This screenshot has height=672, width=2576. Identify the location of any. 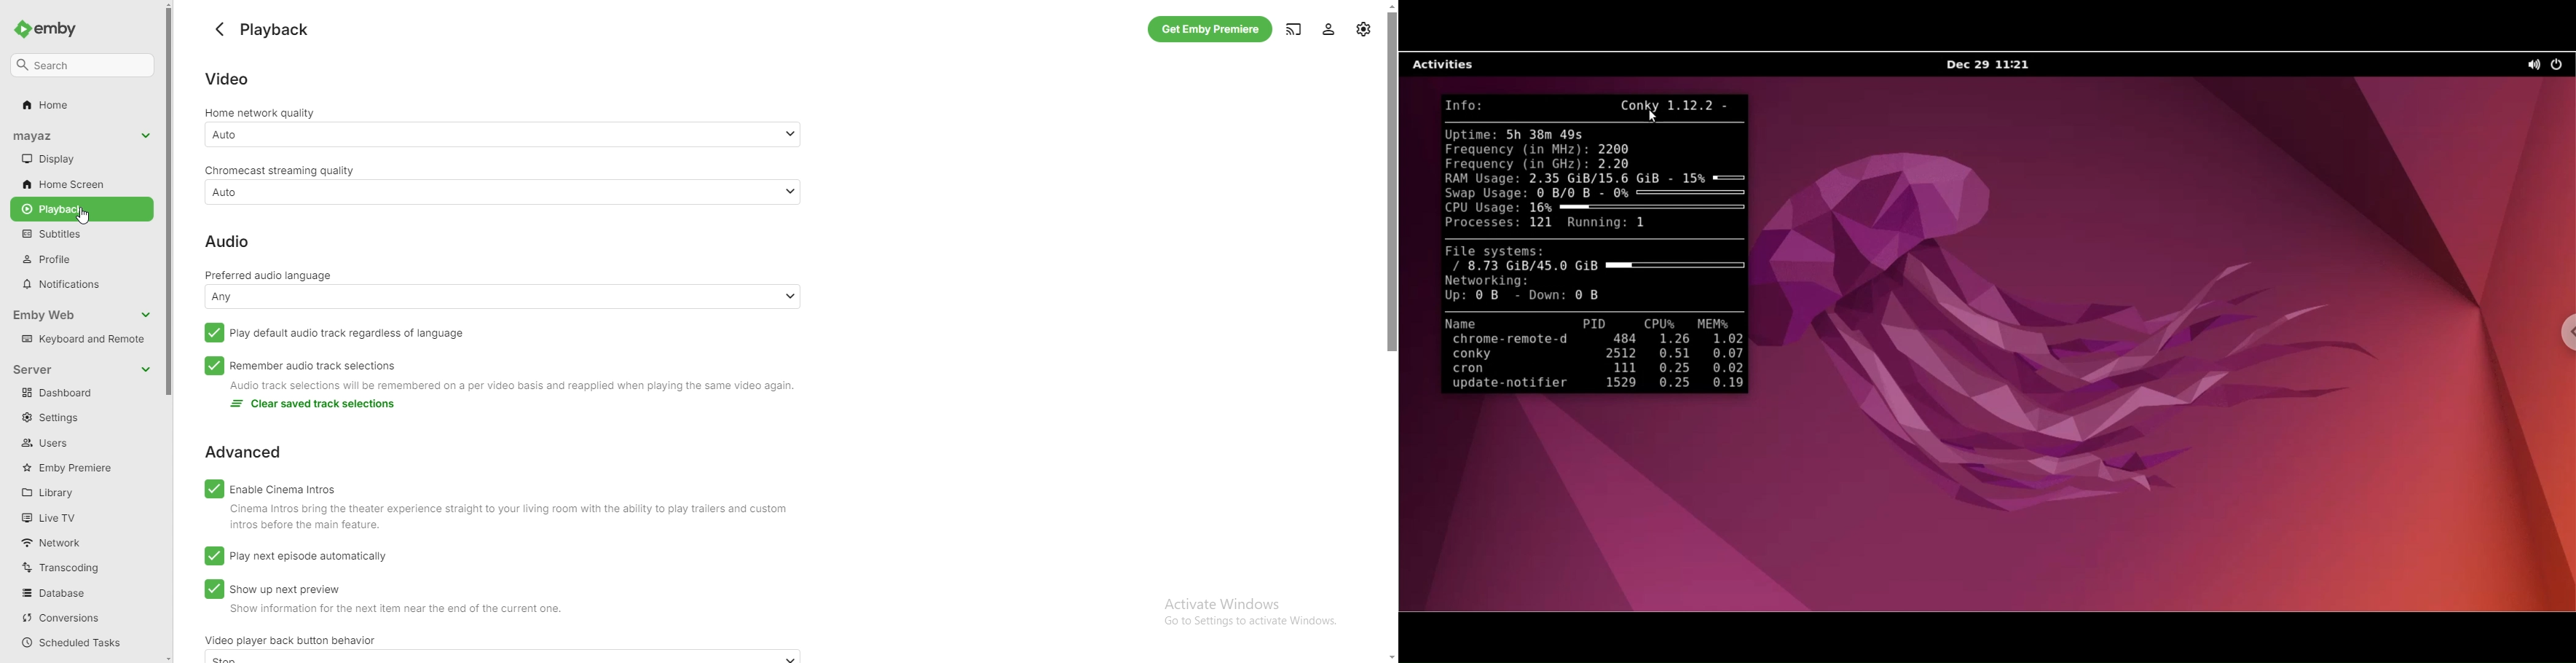
(504, 296).